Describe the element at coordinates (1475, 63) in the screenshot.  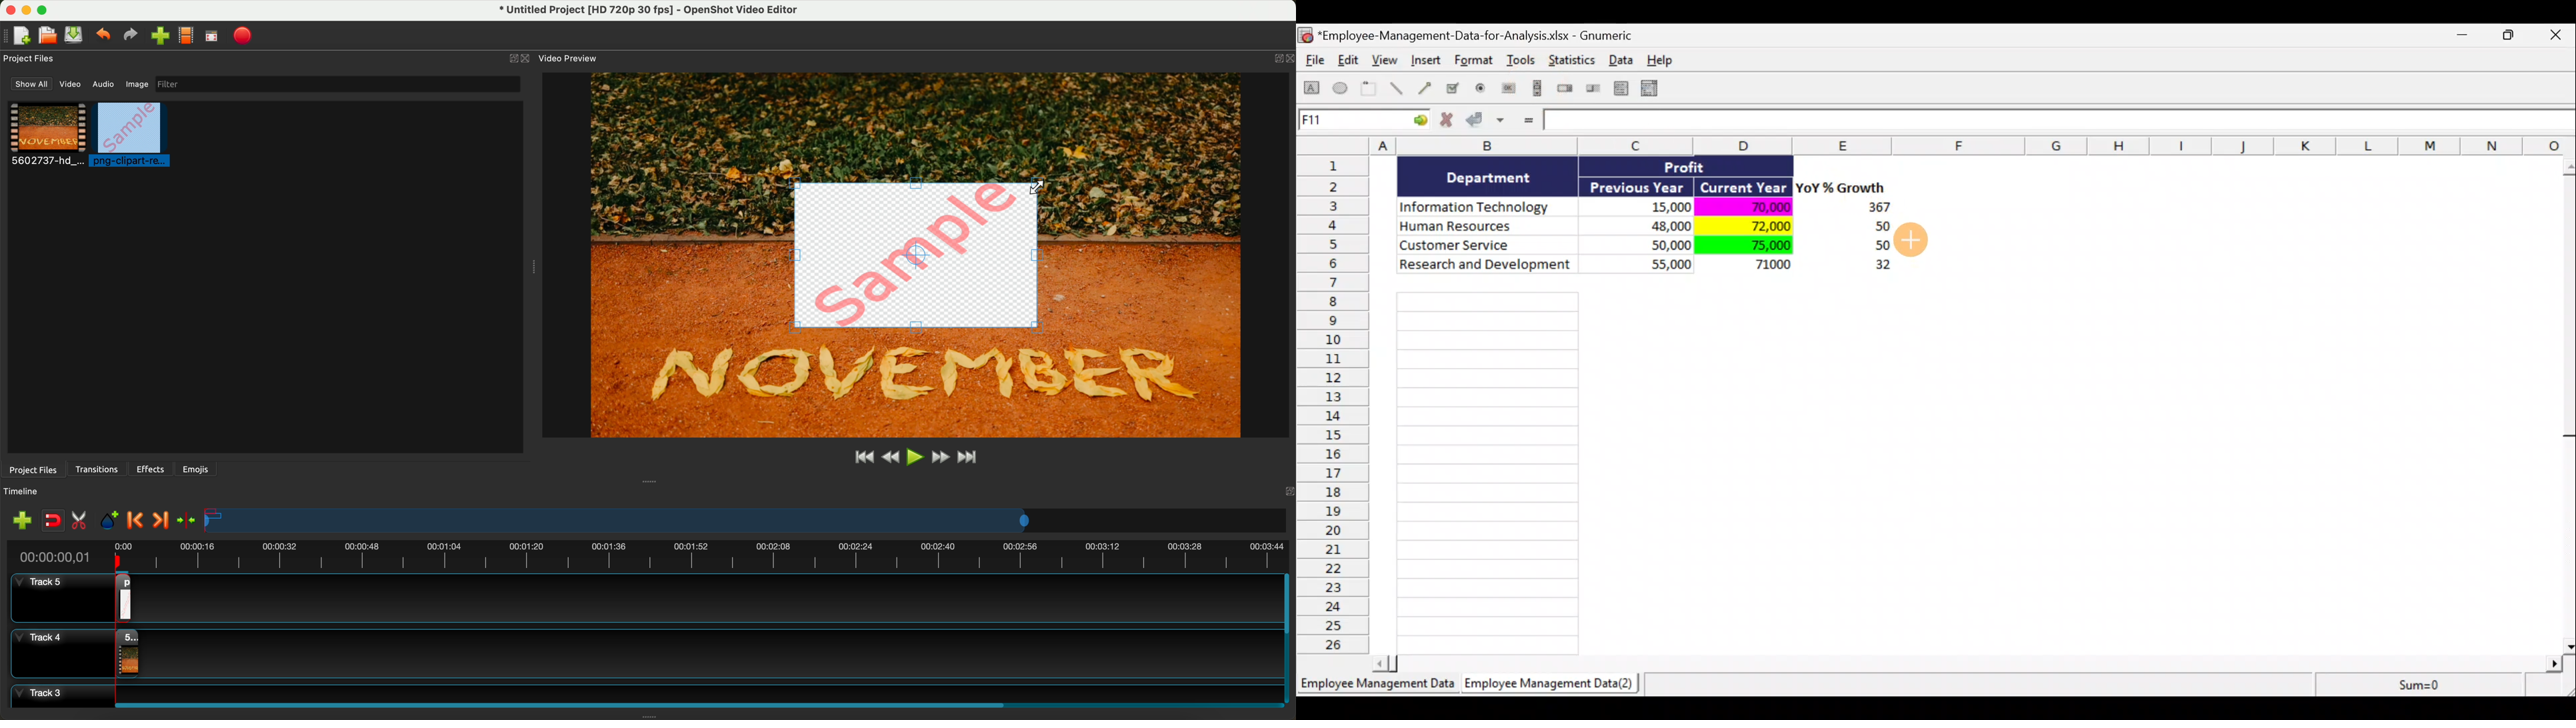
I see `Format` at that location.